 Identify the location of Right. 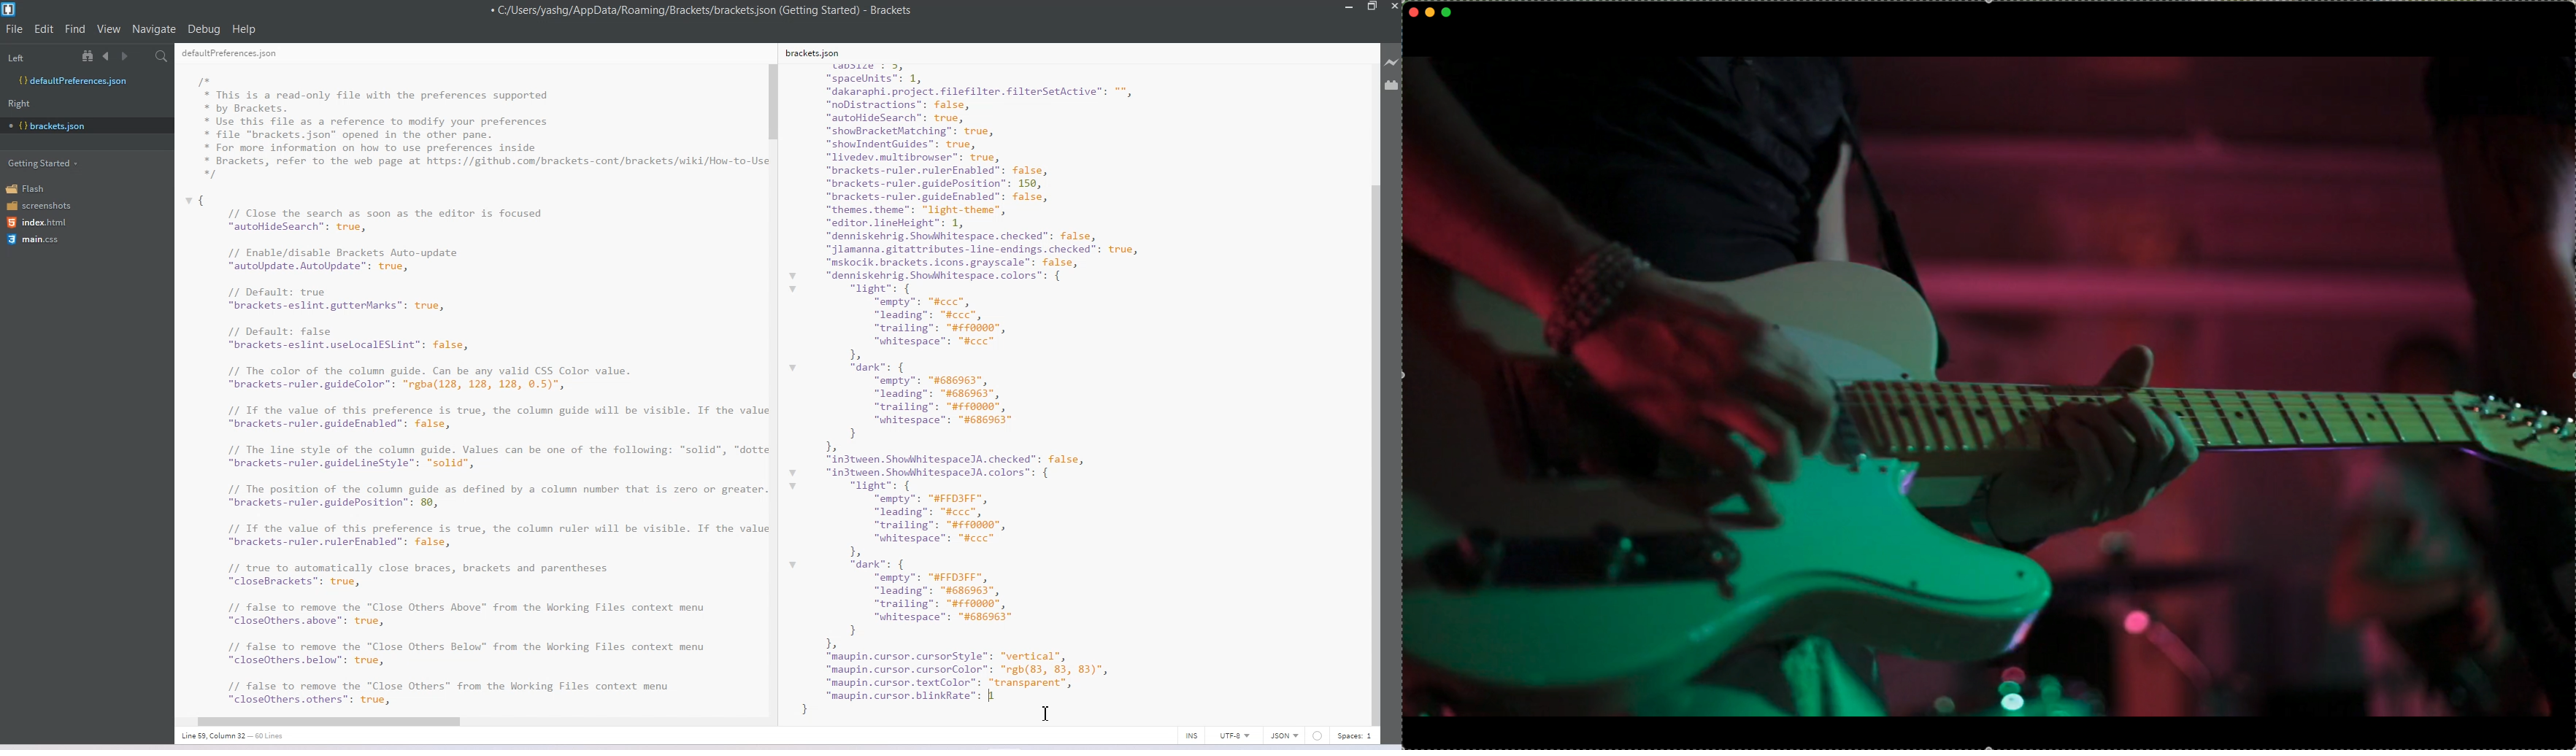
(19, 104).